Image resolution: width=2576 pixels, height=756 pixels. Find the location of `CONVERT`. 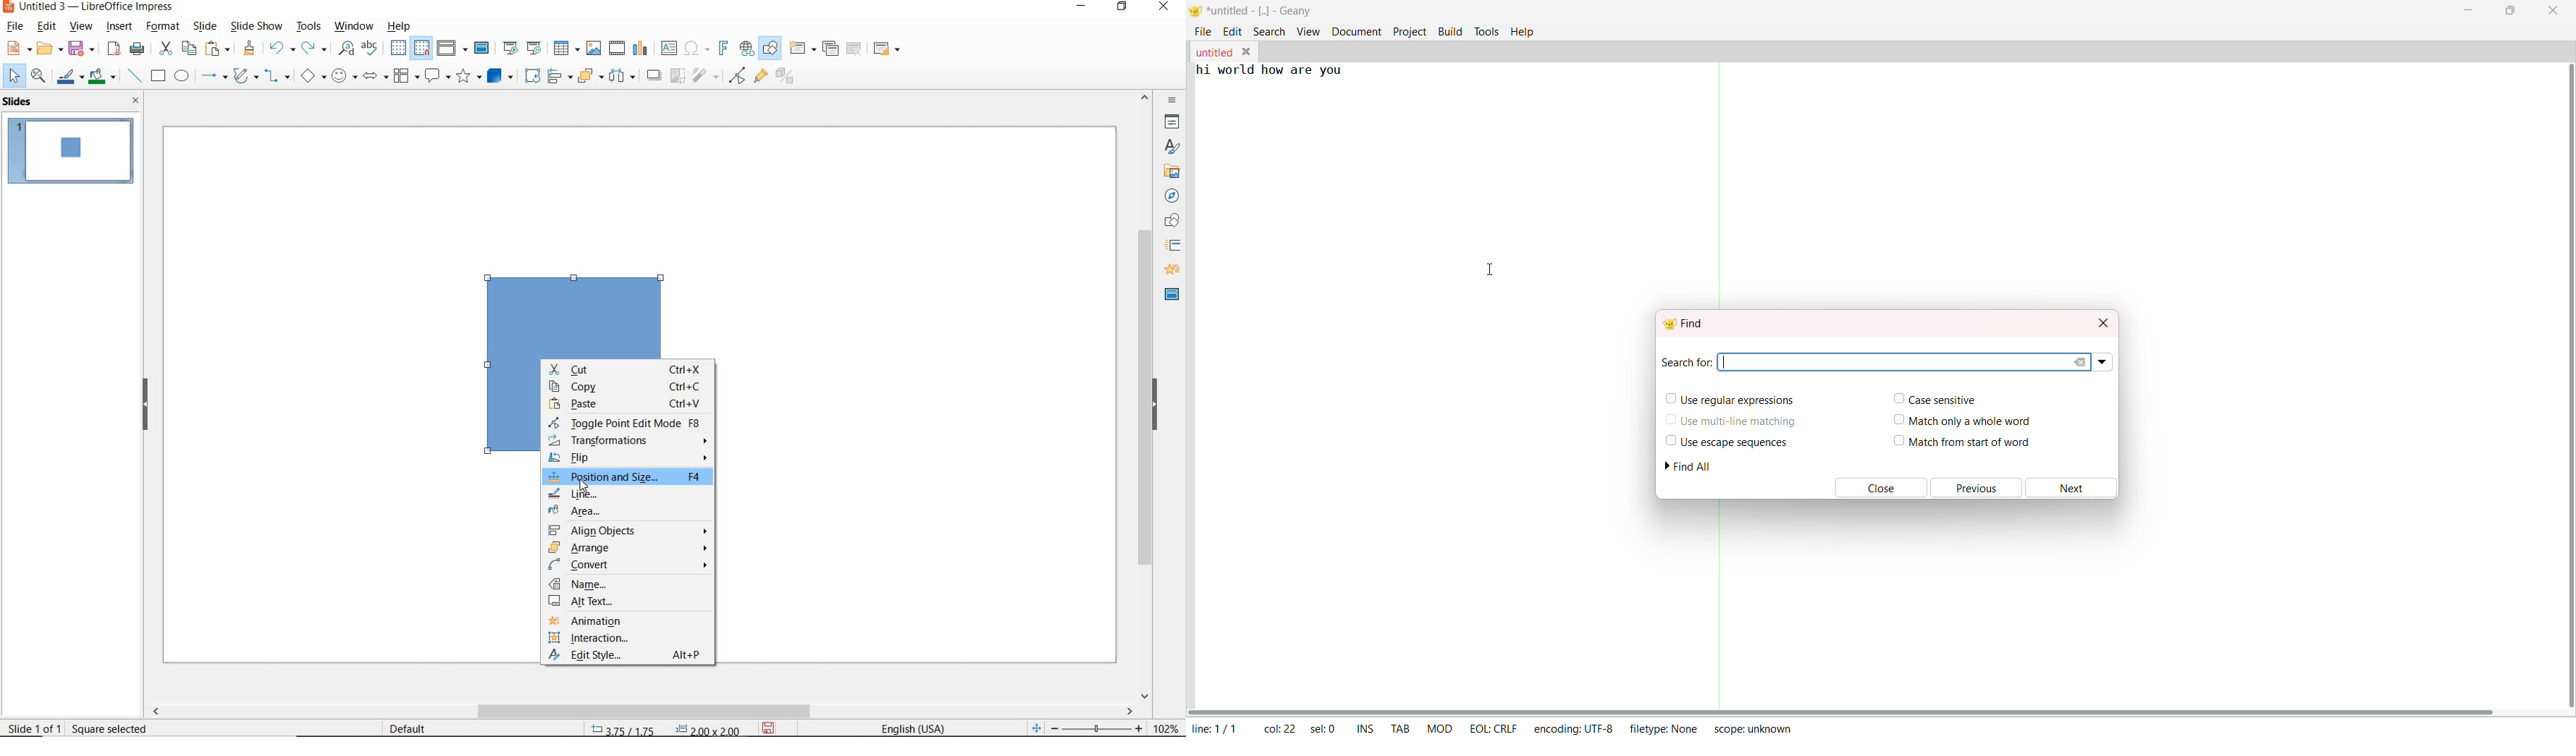

CONVERT is located at coordinates (629, 565).